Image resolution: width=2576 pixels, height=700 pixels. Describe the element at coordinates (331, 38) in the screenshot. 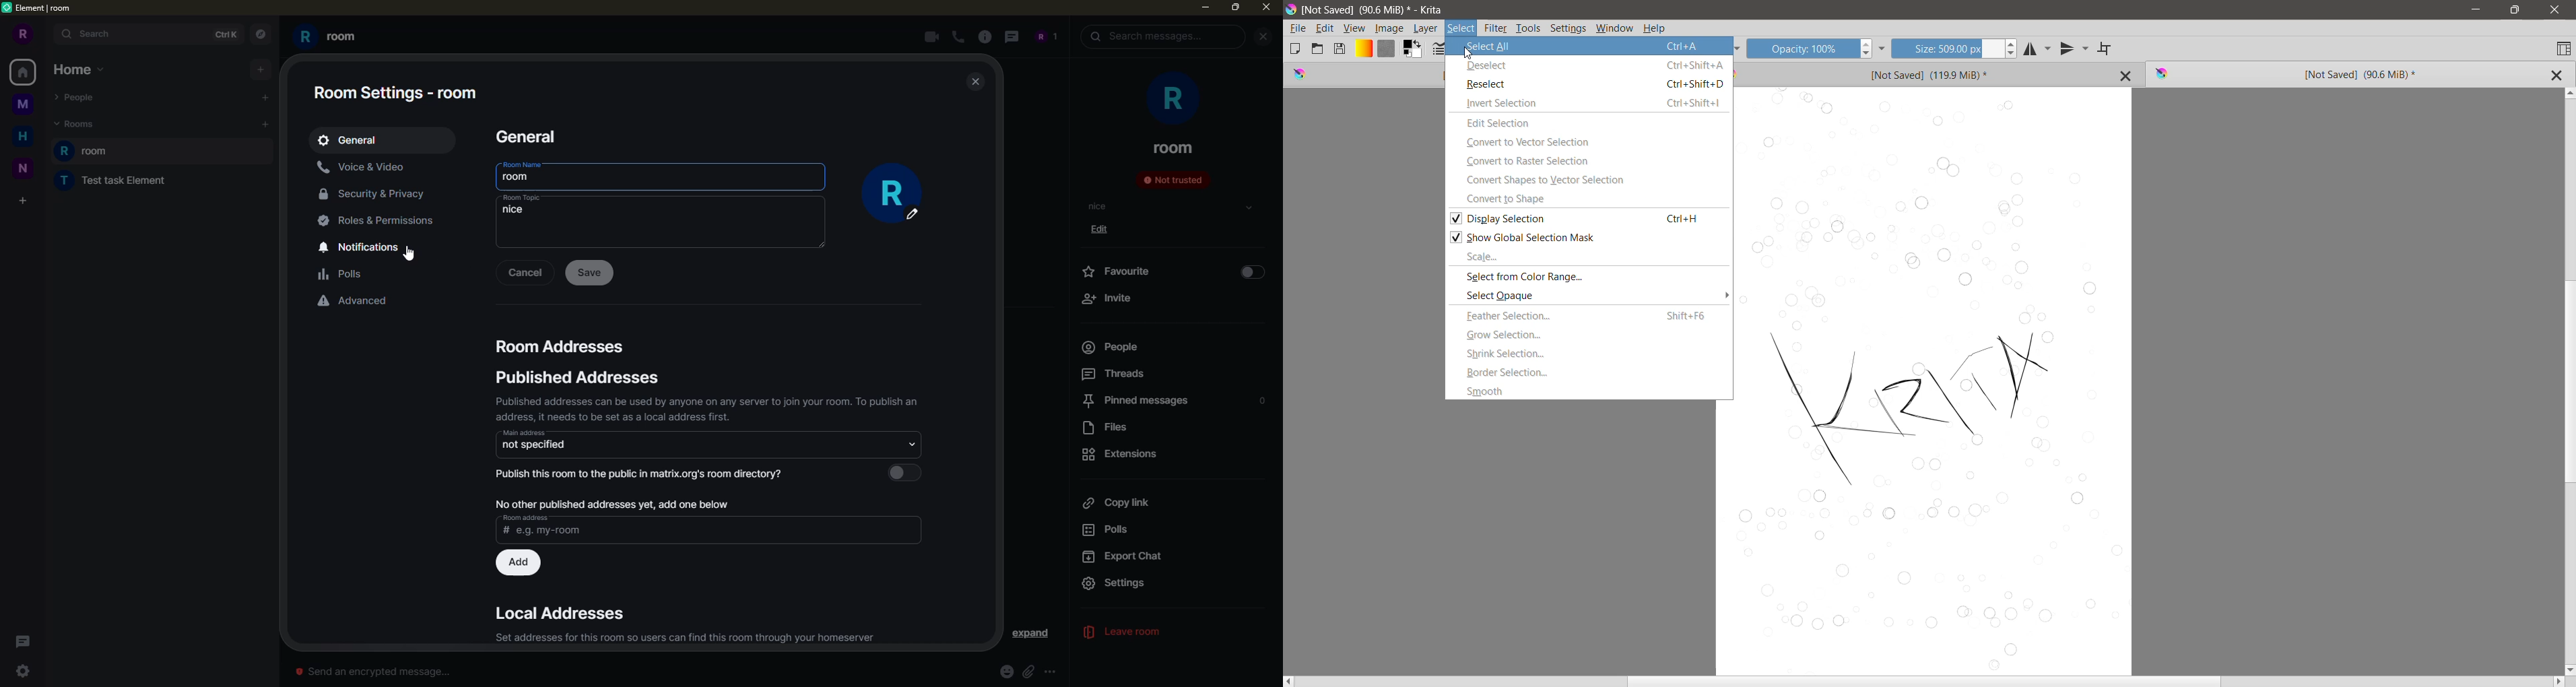

I see `room R` at that location.